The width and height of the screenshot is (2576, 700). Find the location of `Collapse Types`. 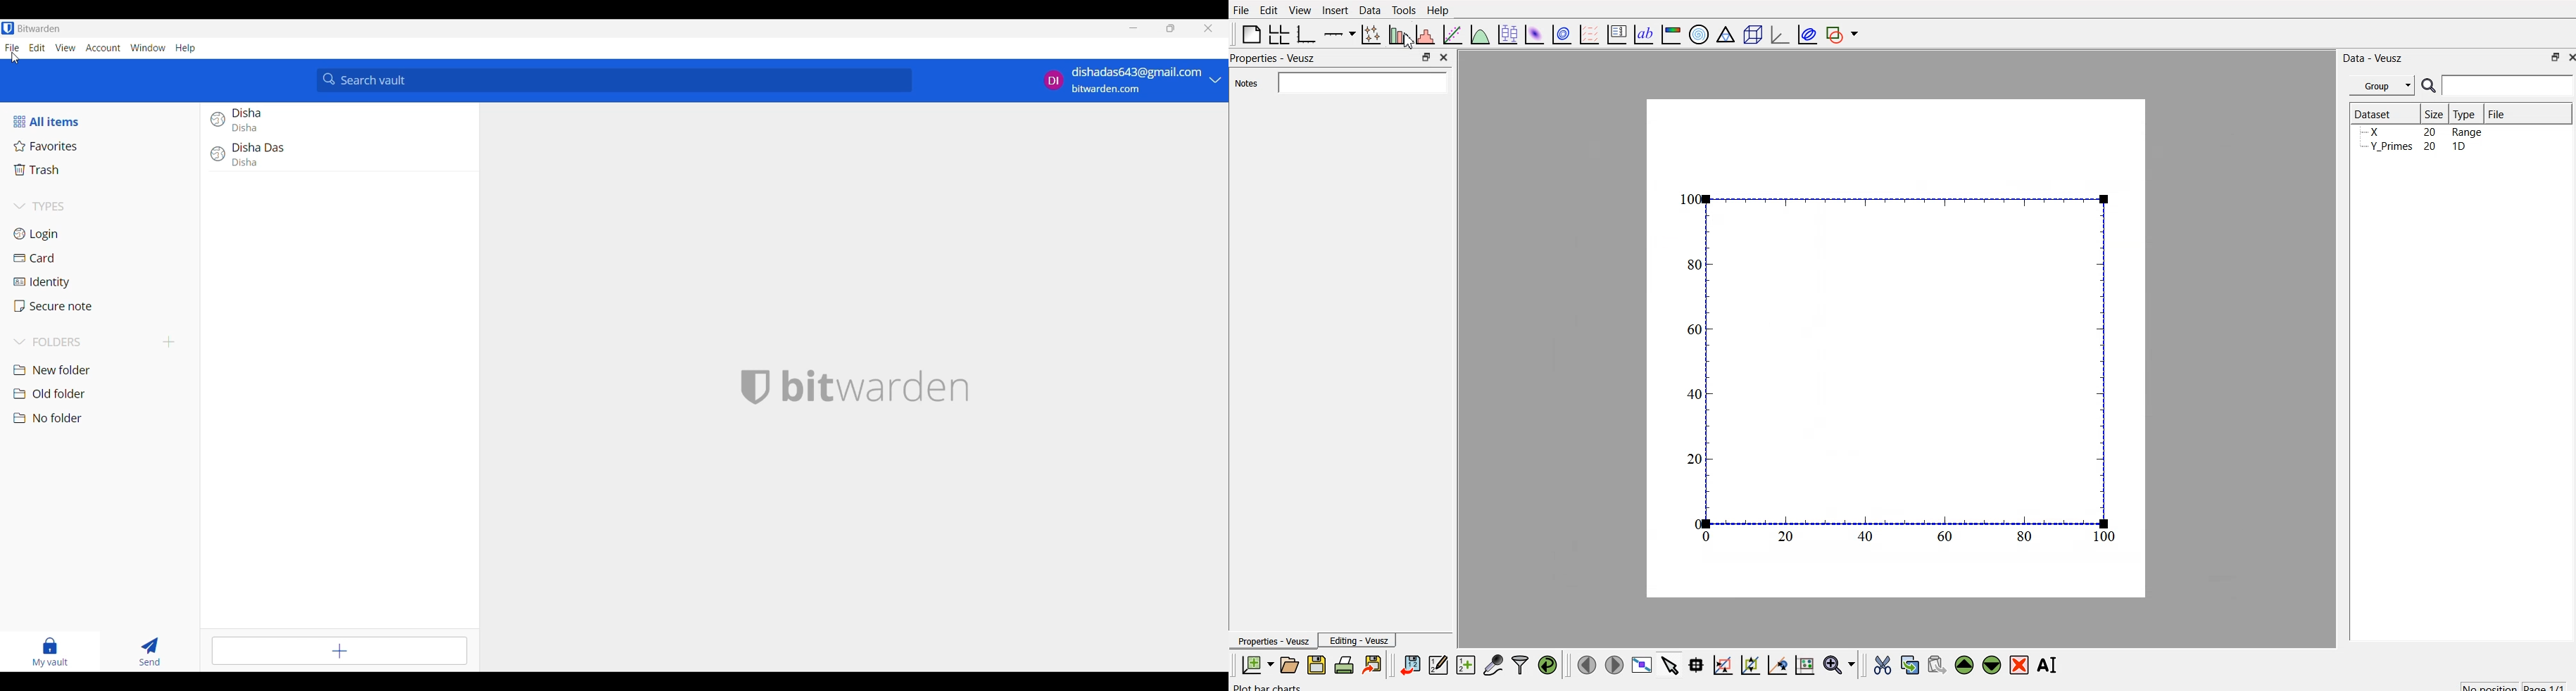

Collapse Types is located at coordinates (41, 206).